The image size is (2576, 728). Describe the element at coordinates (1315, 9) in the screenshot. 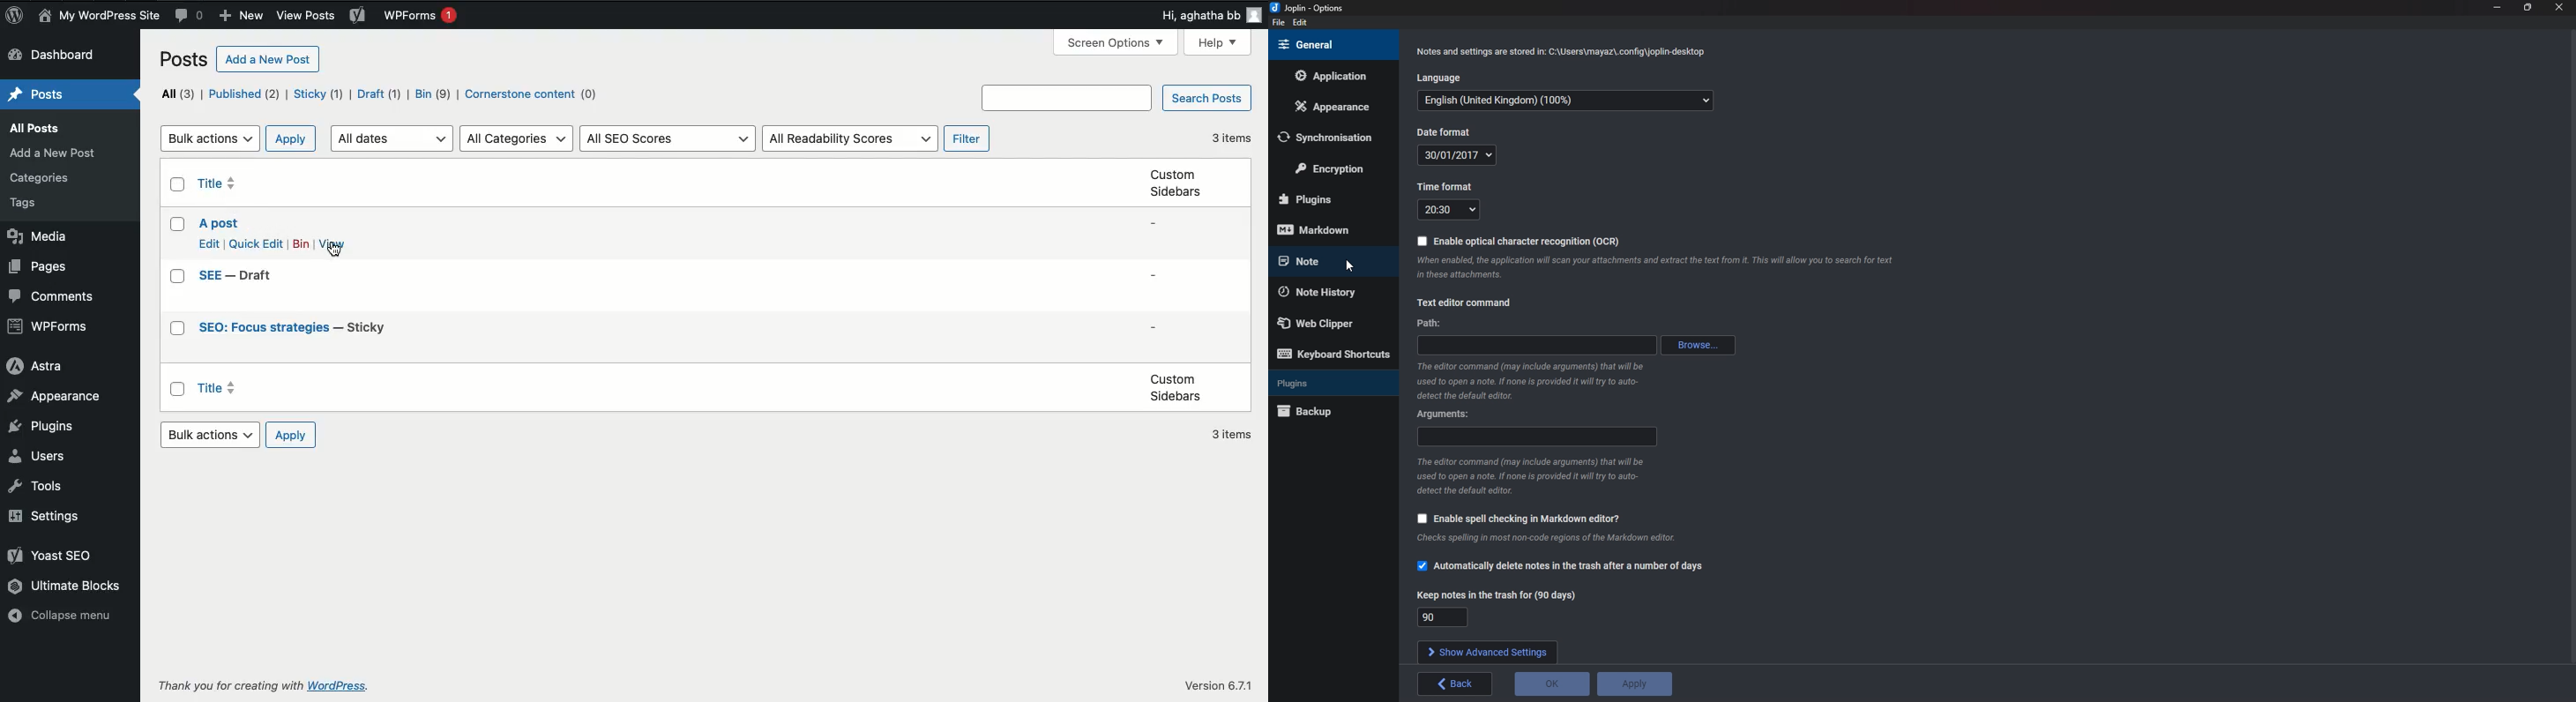

I see `Joplin` at that location.